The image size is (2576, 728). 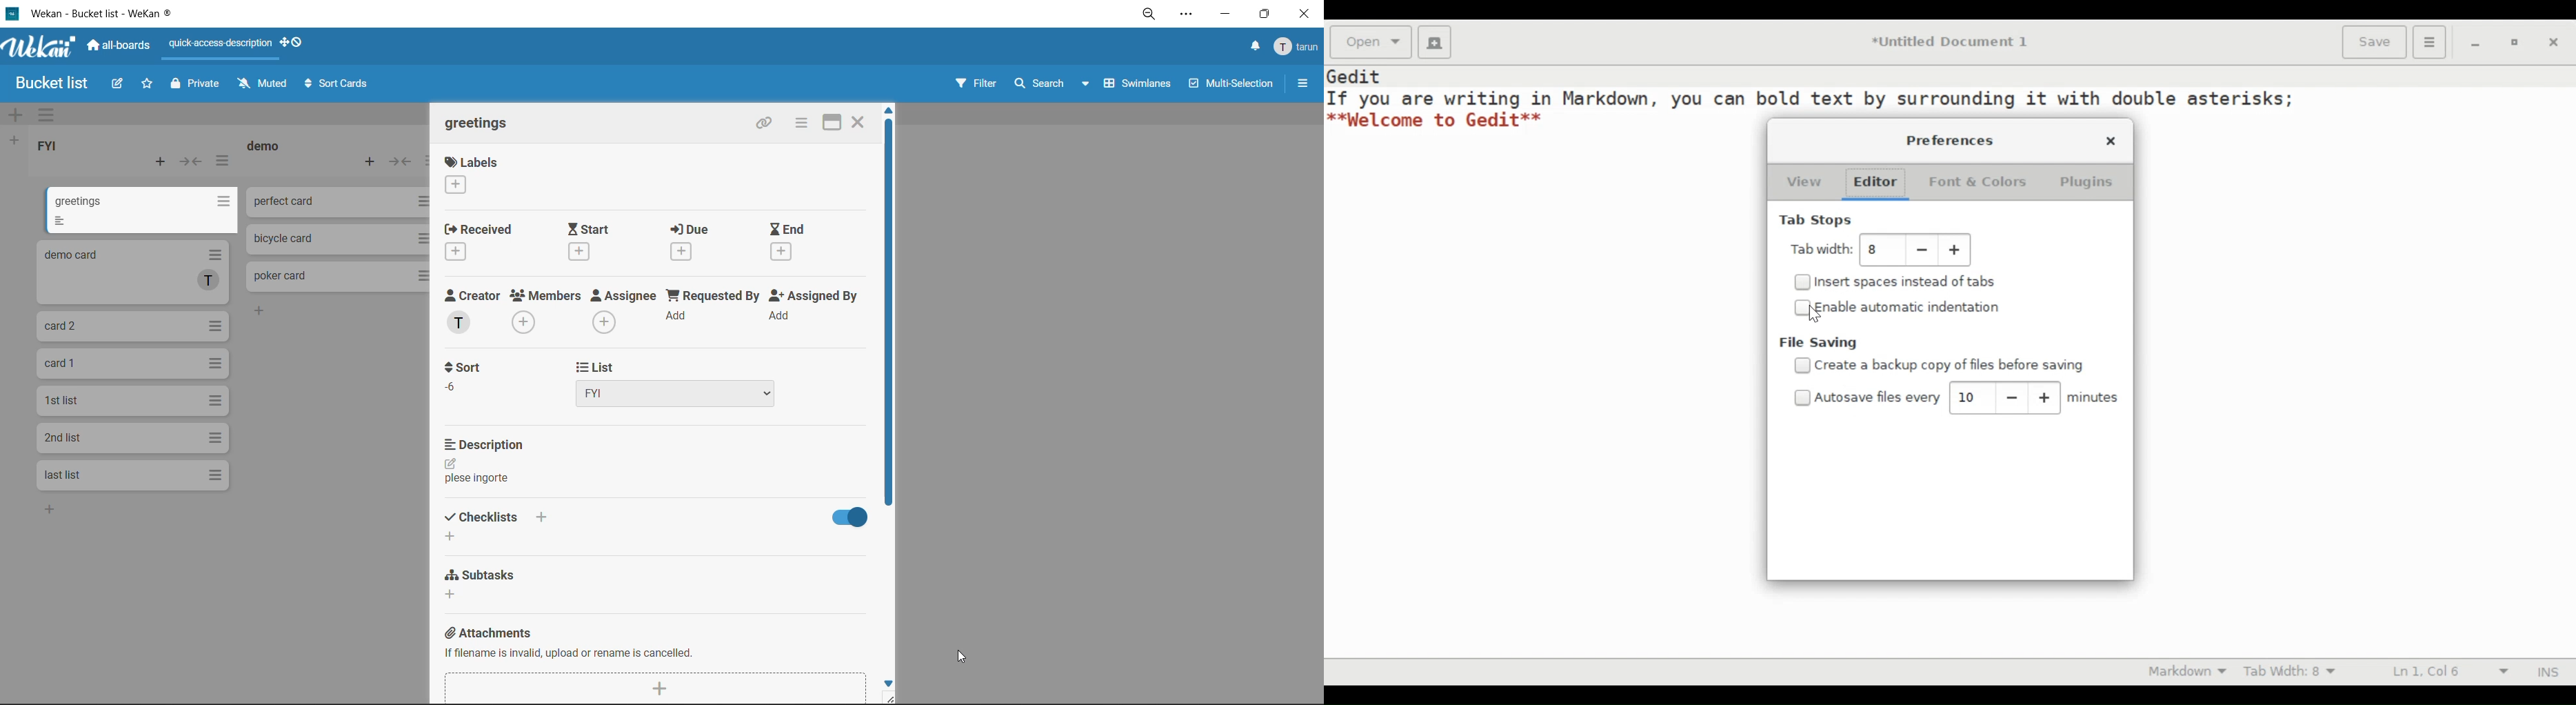 What do you see at coordinates (133, 404) in the screenshot?
I see `cards` at bounding box center [133, 404].